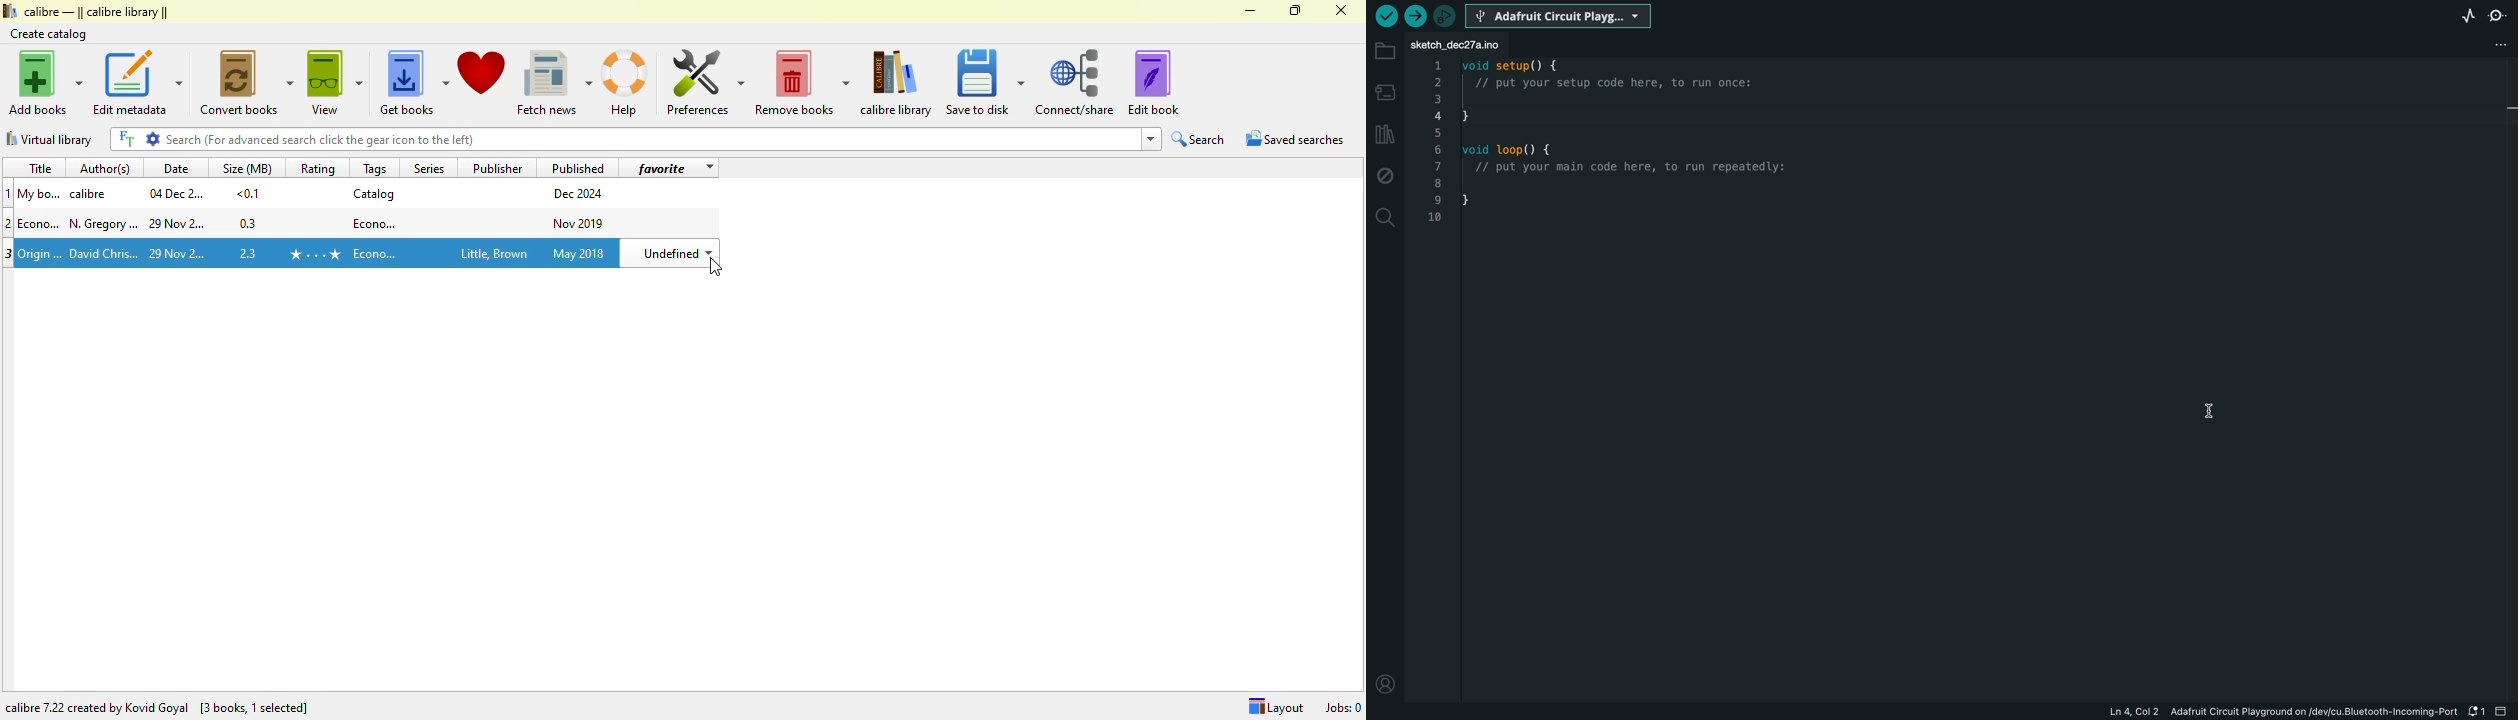  I want to click on view, so click(335, 82).